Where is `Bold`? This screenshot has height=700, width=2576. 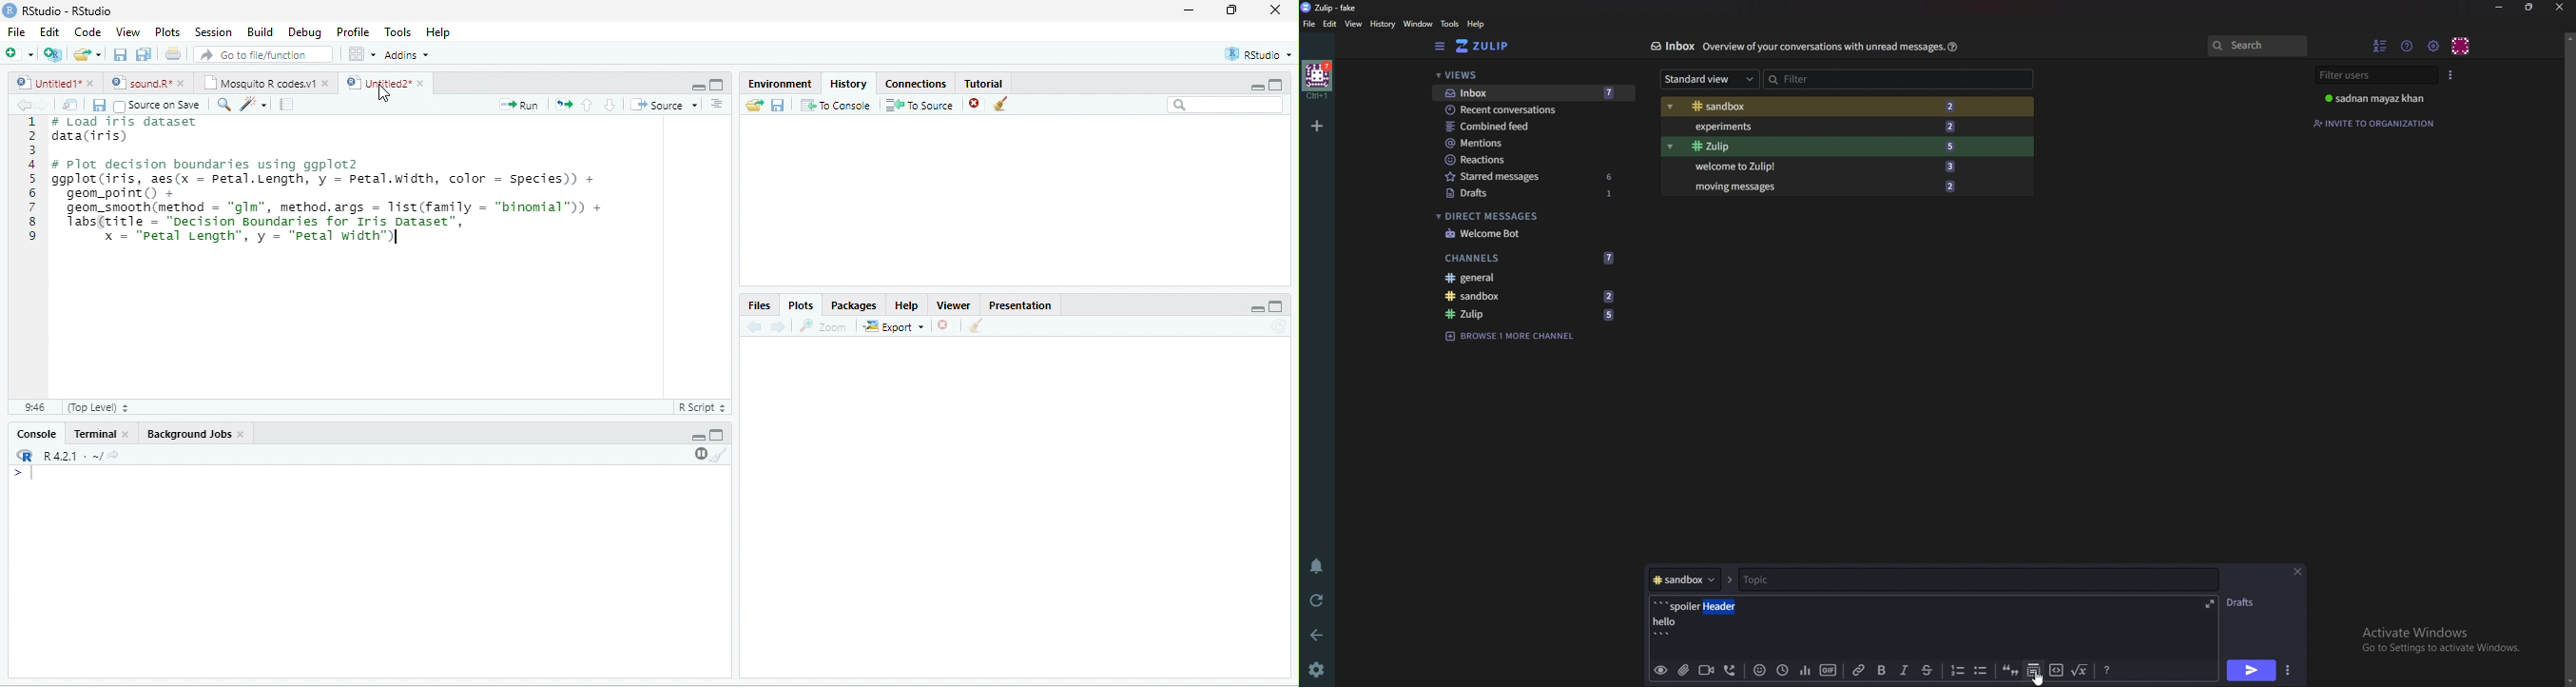 Bold is located at coordinates (1881, 672).